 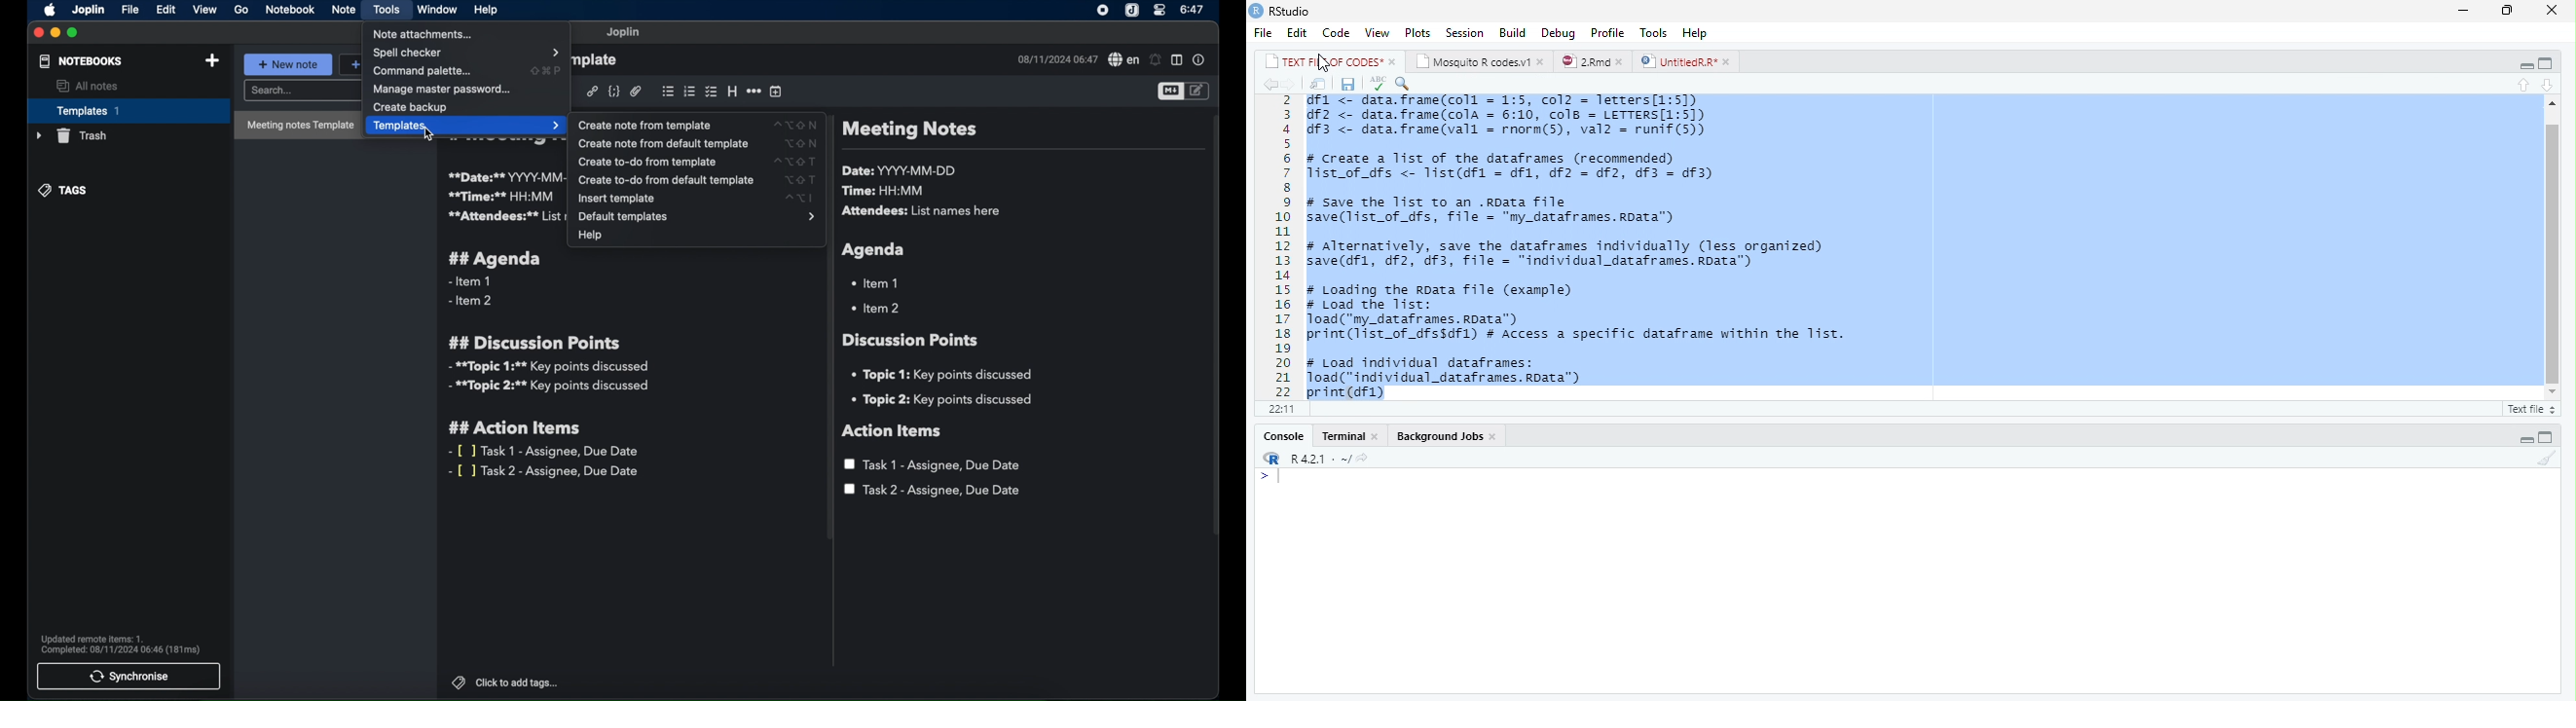 I want to click on attendees: list names here, so click(x=924, y=212).